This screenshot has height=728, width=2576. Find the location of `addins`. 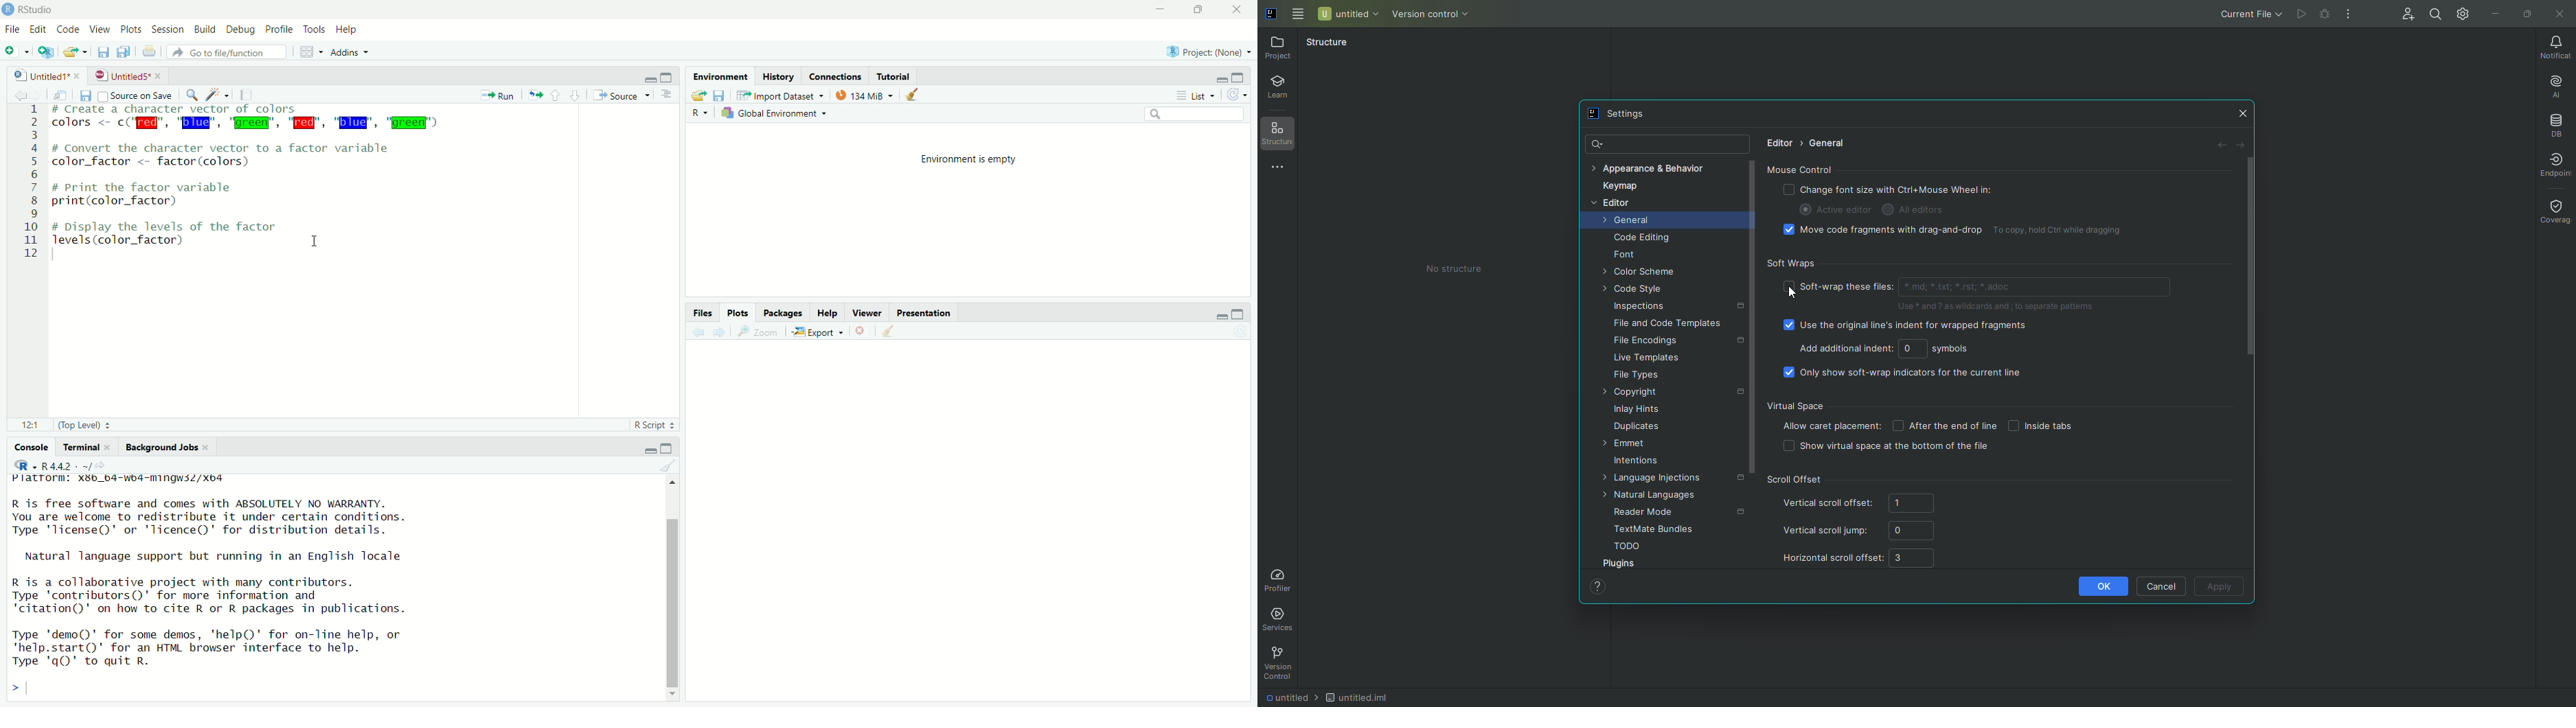

addins is located at coordinates (351, 52).